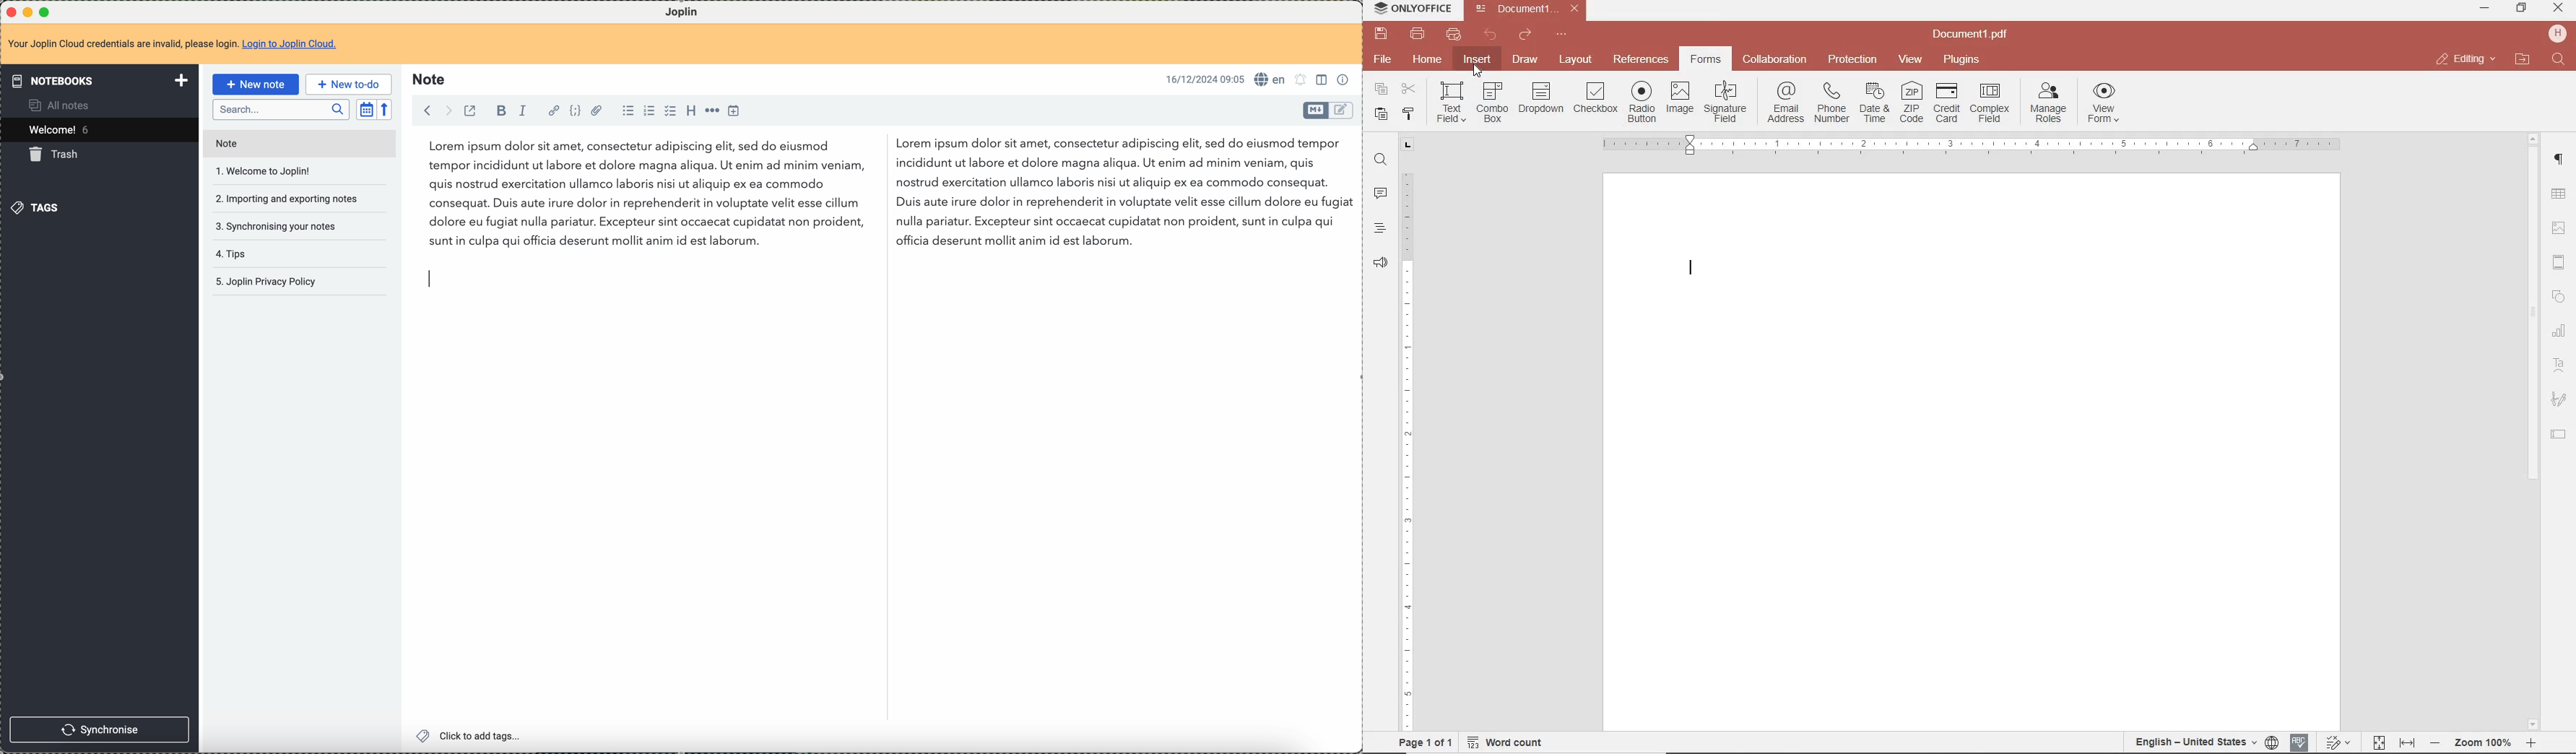 This screenshot has height=756, width=2576. I want to click on insert zip code, so click(1910, 103).